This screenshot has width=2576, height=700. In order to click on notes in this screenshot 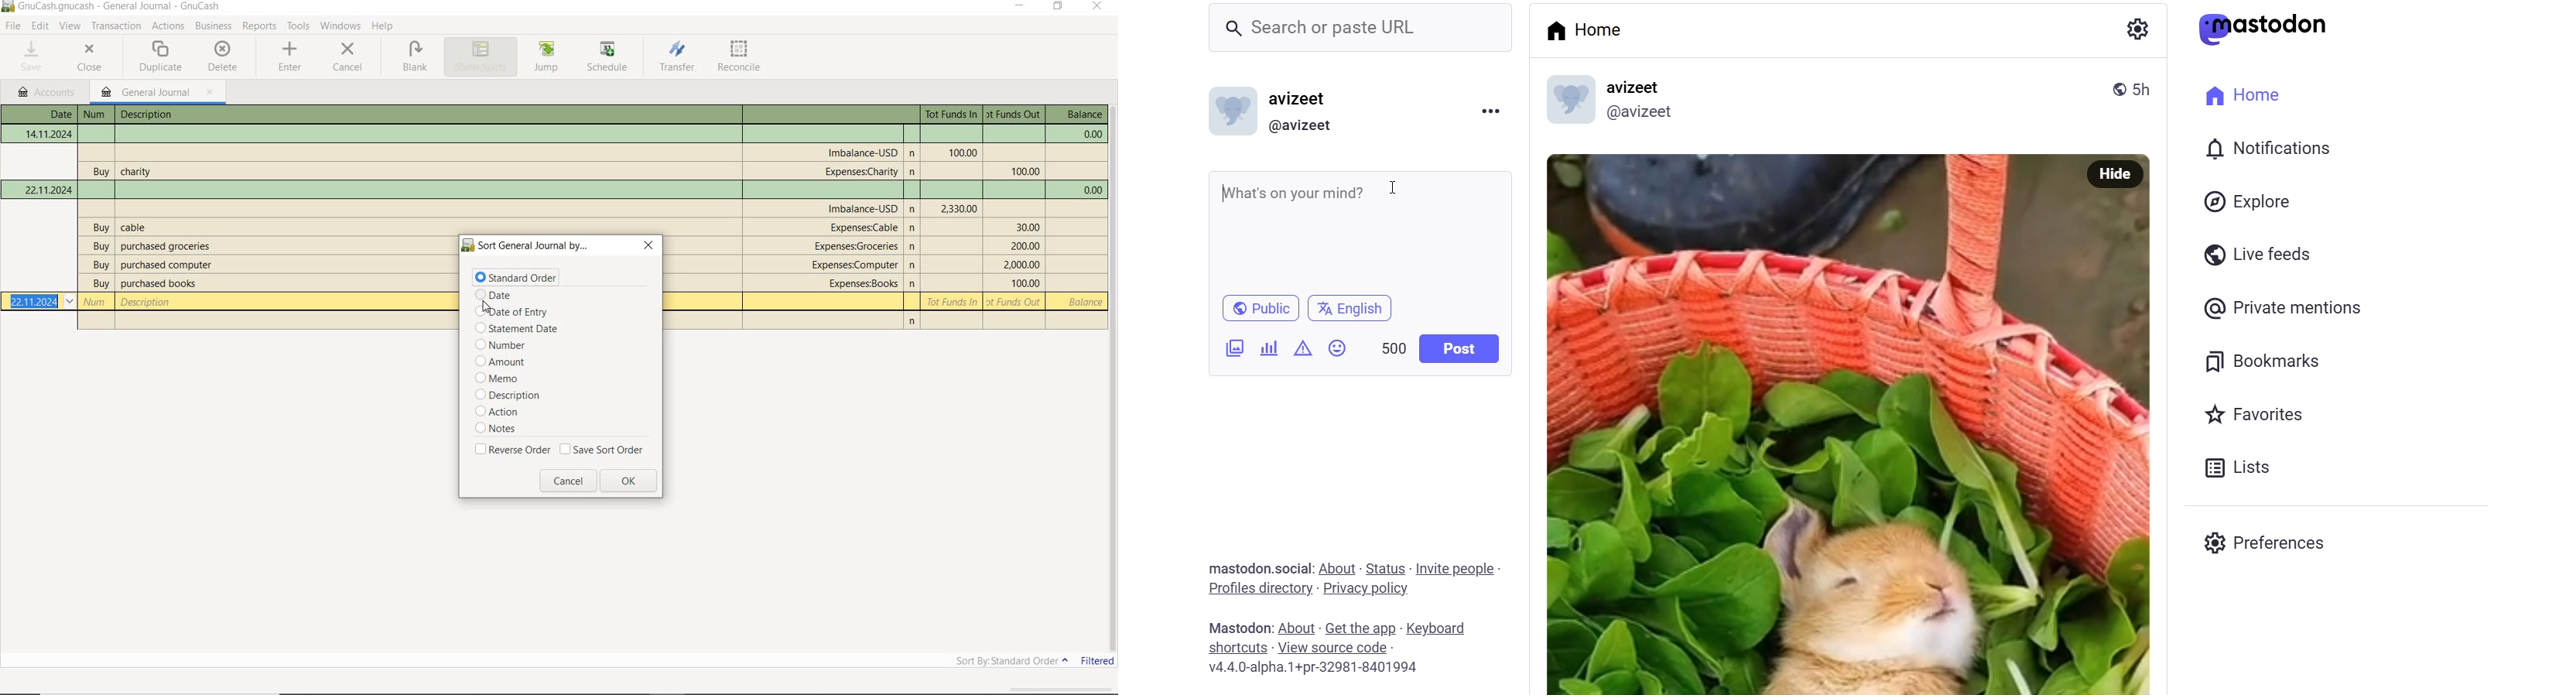, I will do `click(497, 431)`.